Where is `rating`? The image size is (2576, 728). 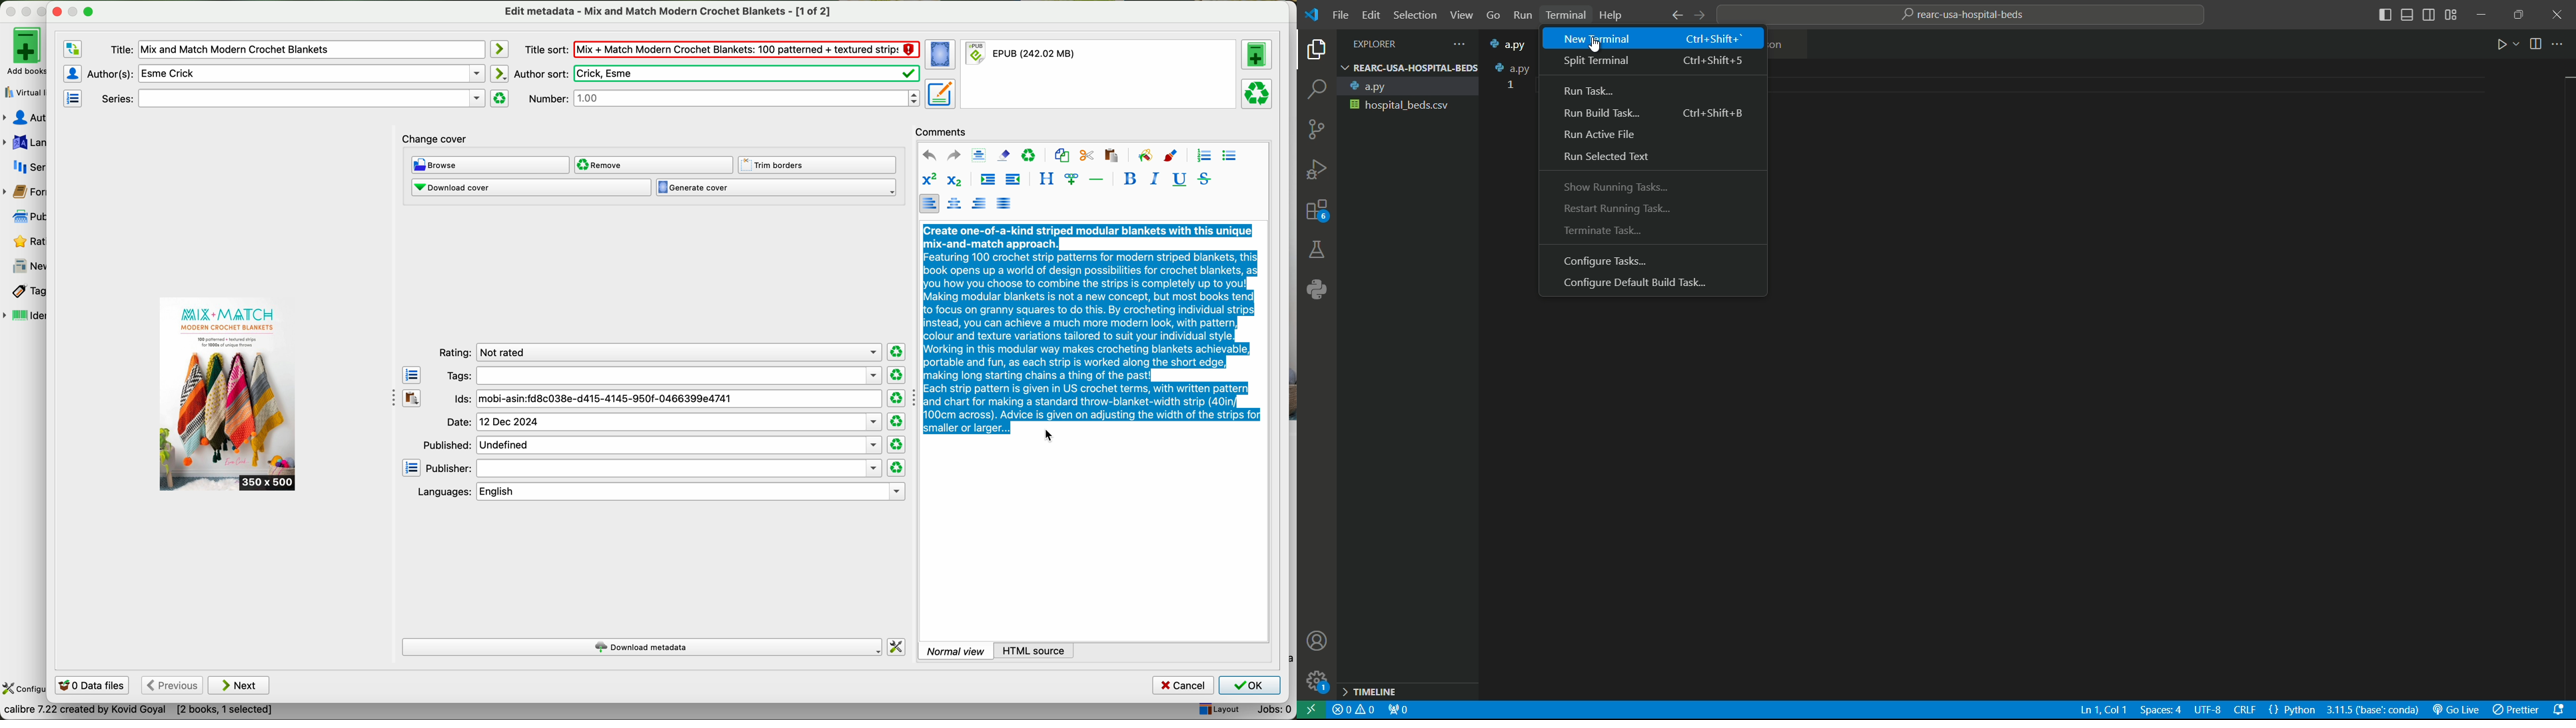
rating is located at coordinates (657, 353).